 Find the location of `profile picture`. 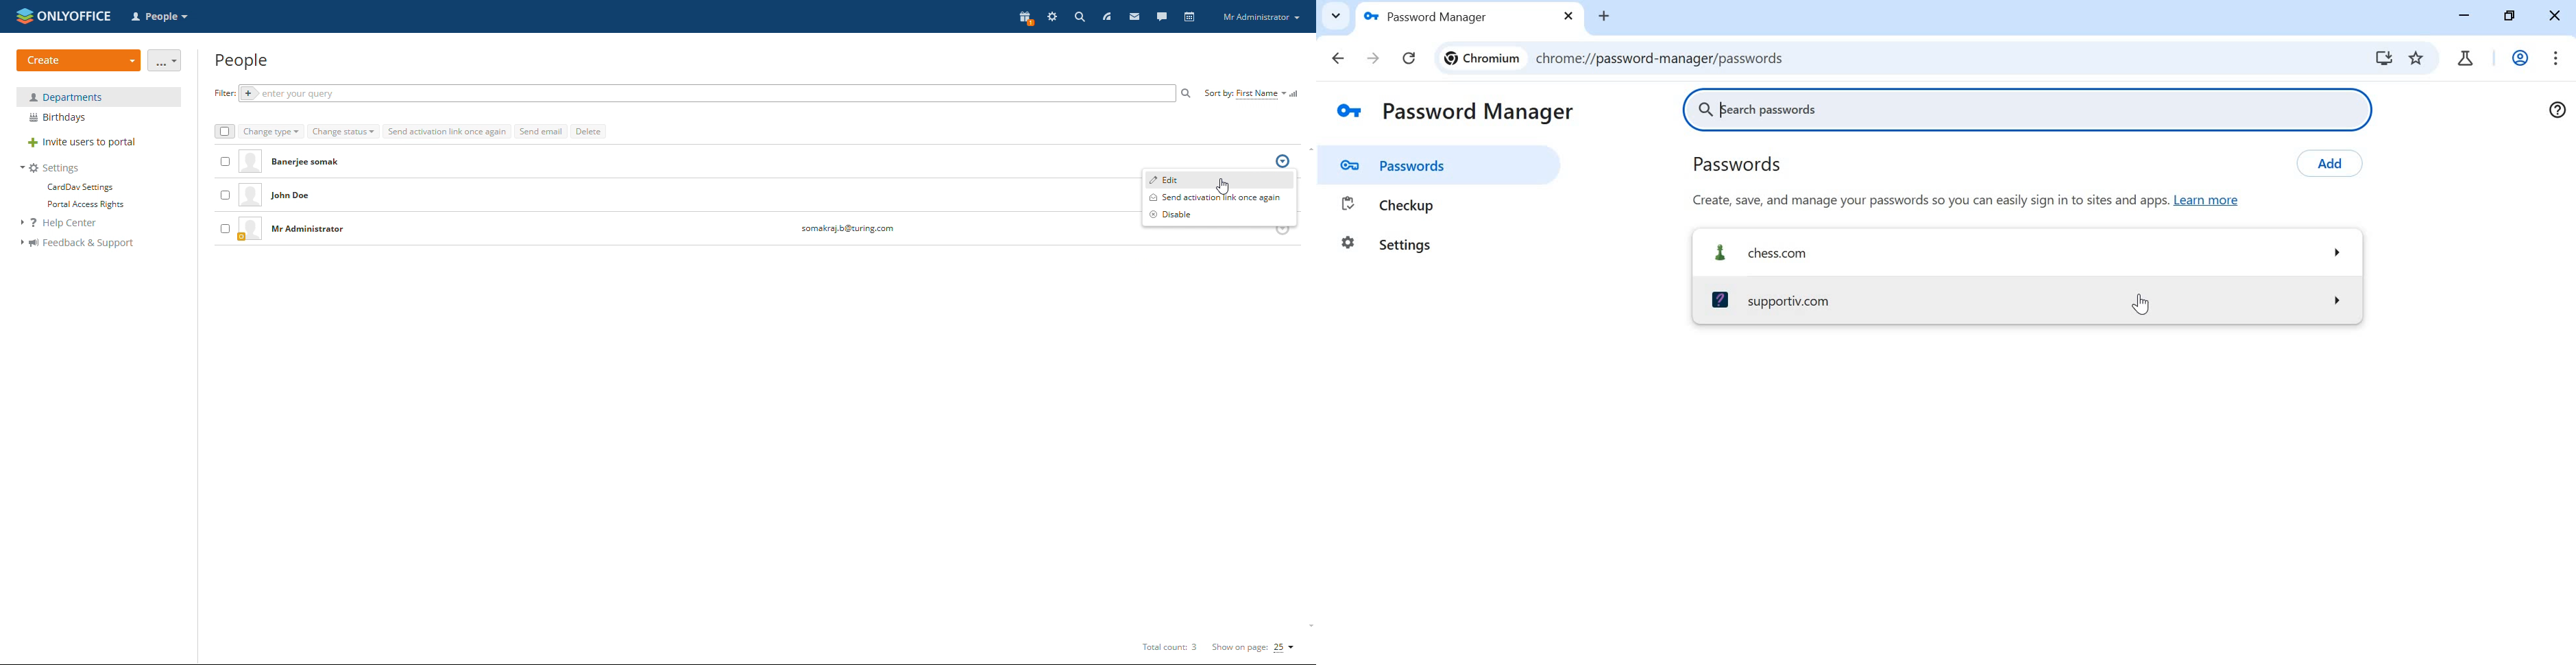

profile picture is located at coordinates (248, 163).